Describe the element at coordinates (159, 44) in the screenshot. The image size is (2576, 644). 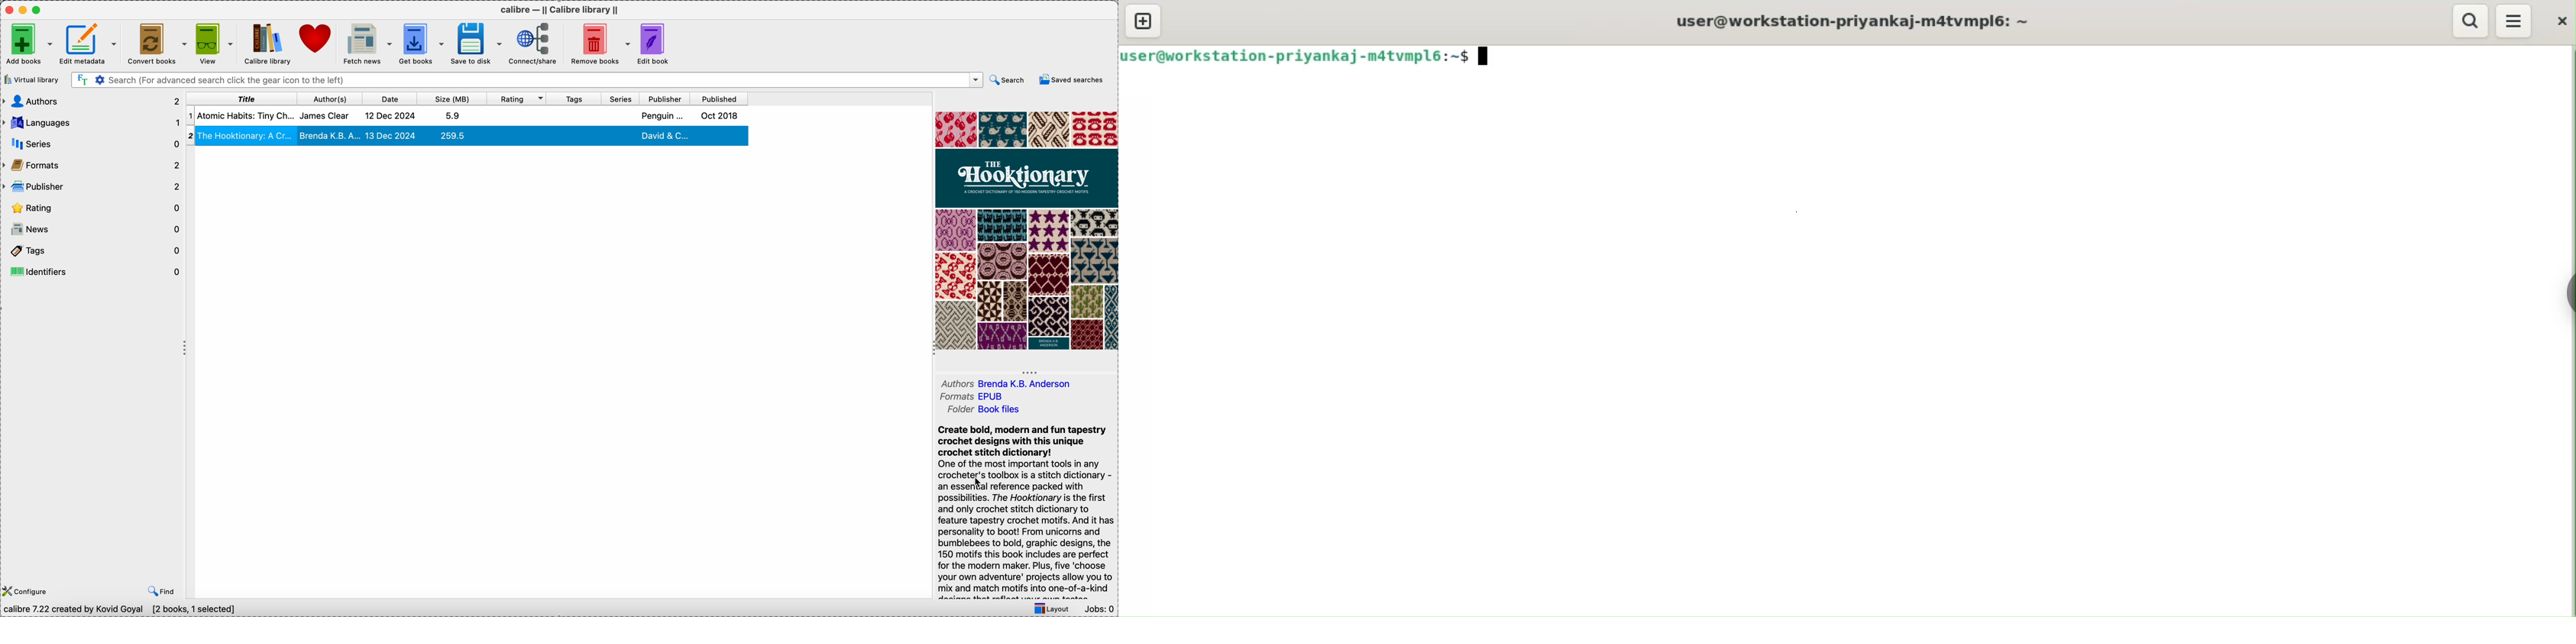
I see `convert books` at that location.